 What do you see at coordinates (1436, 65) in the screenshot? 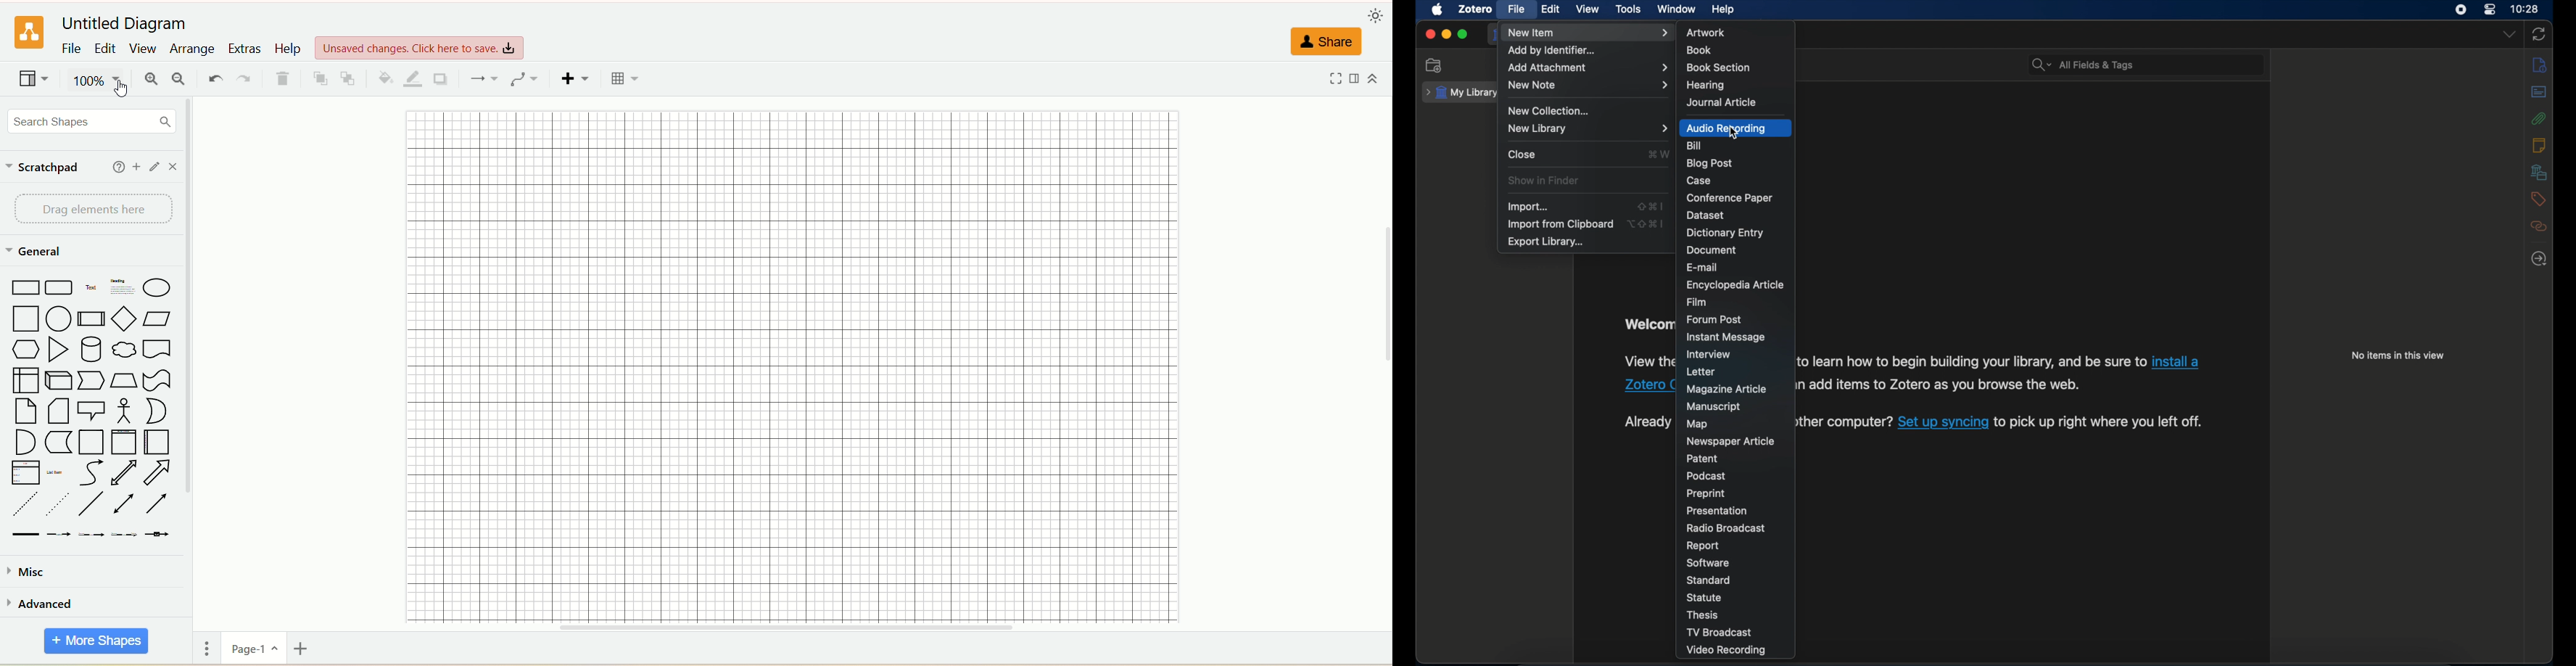
I see `new collection` at bounding box center [1436, 65].